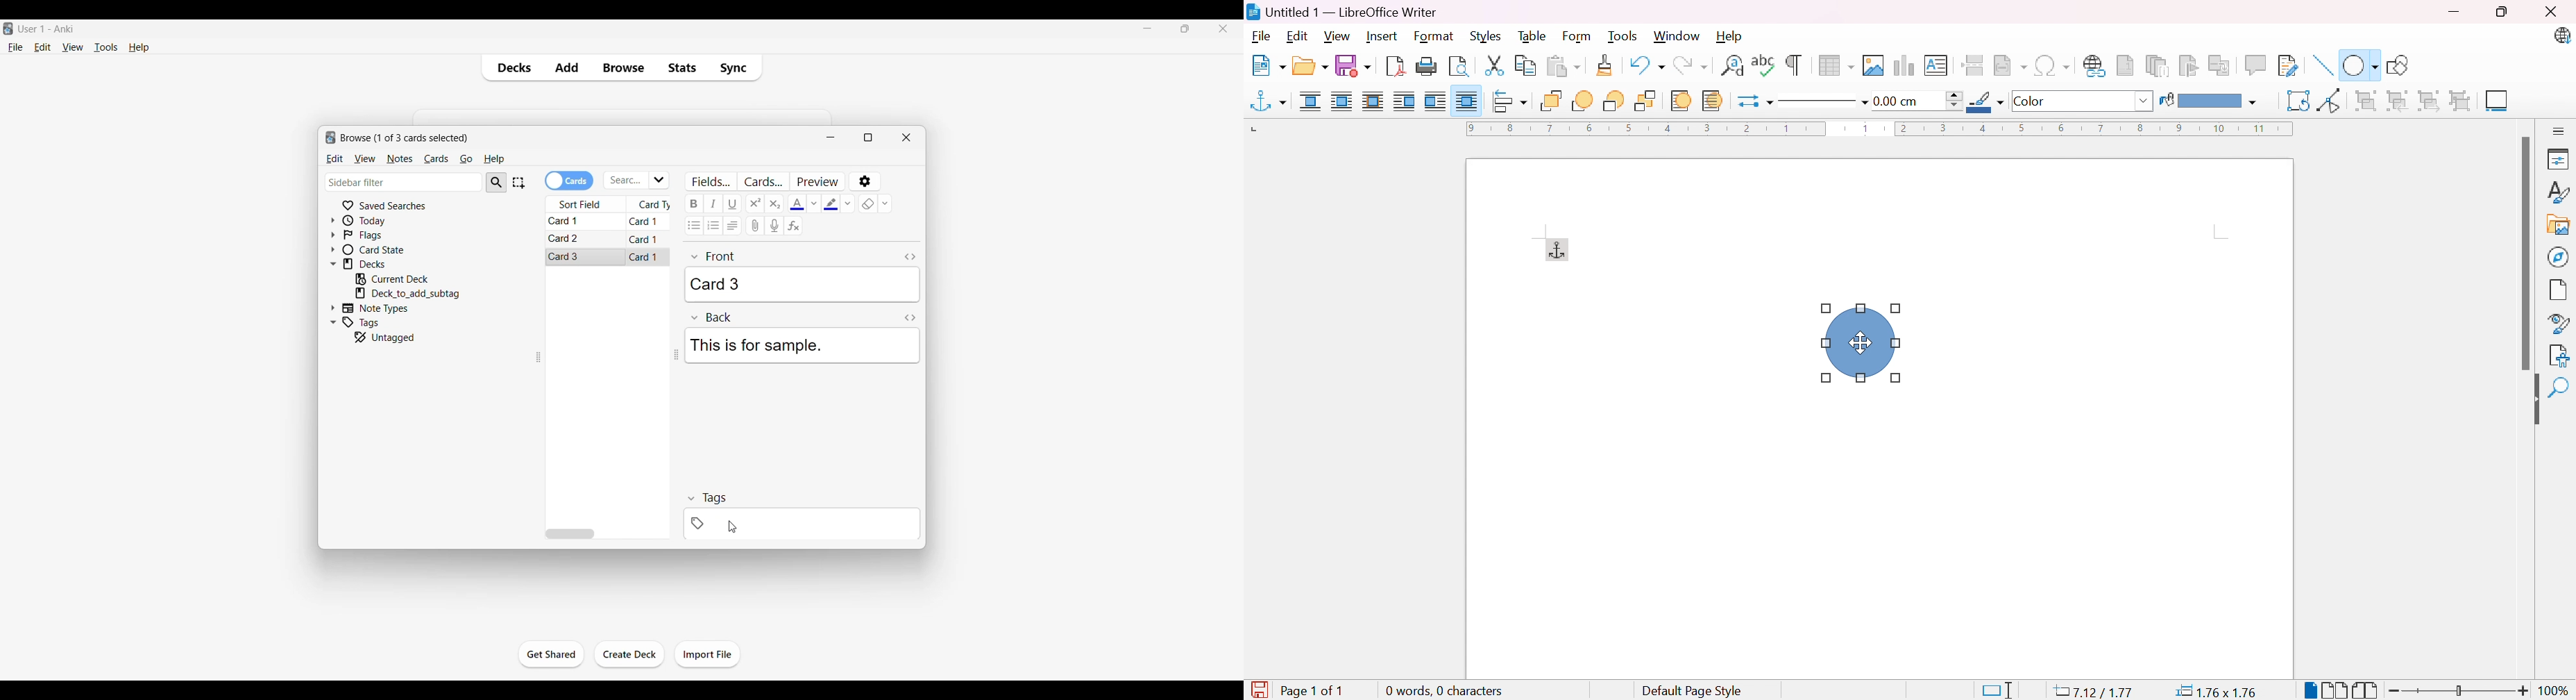 The image size is (2576, 700). I want to click on Click to collapse Tags, so click(333, 322).